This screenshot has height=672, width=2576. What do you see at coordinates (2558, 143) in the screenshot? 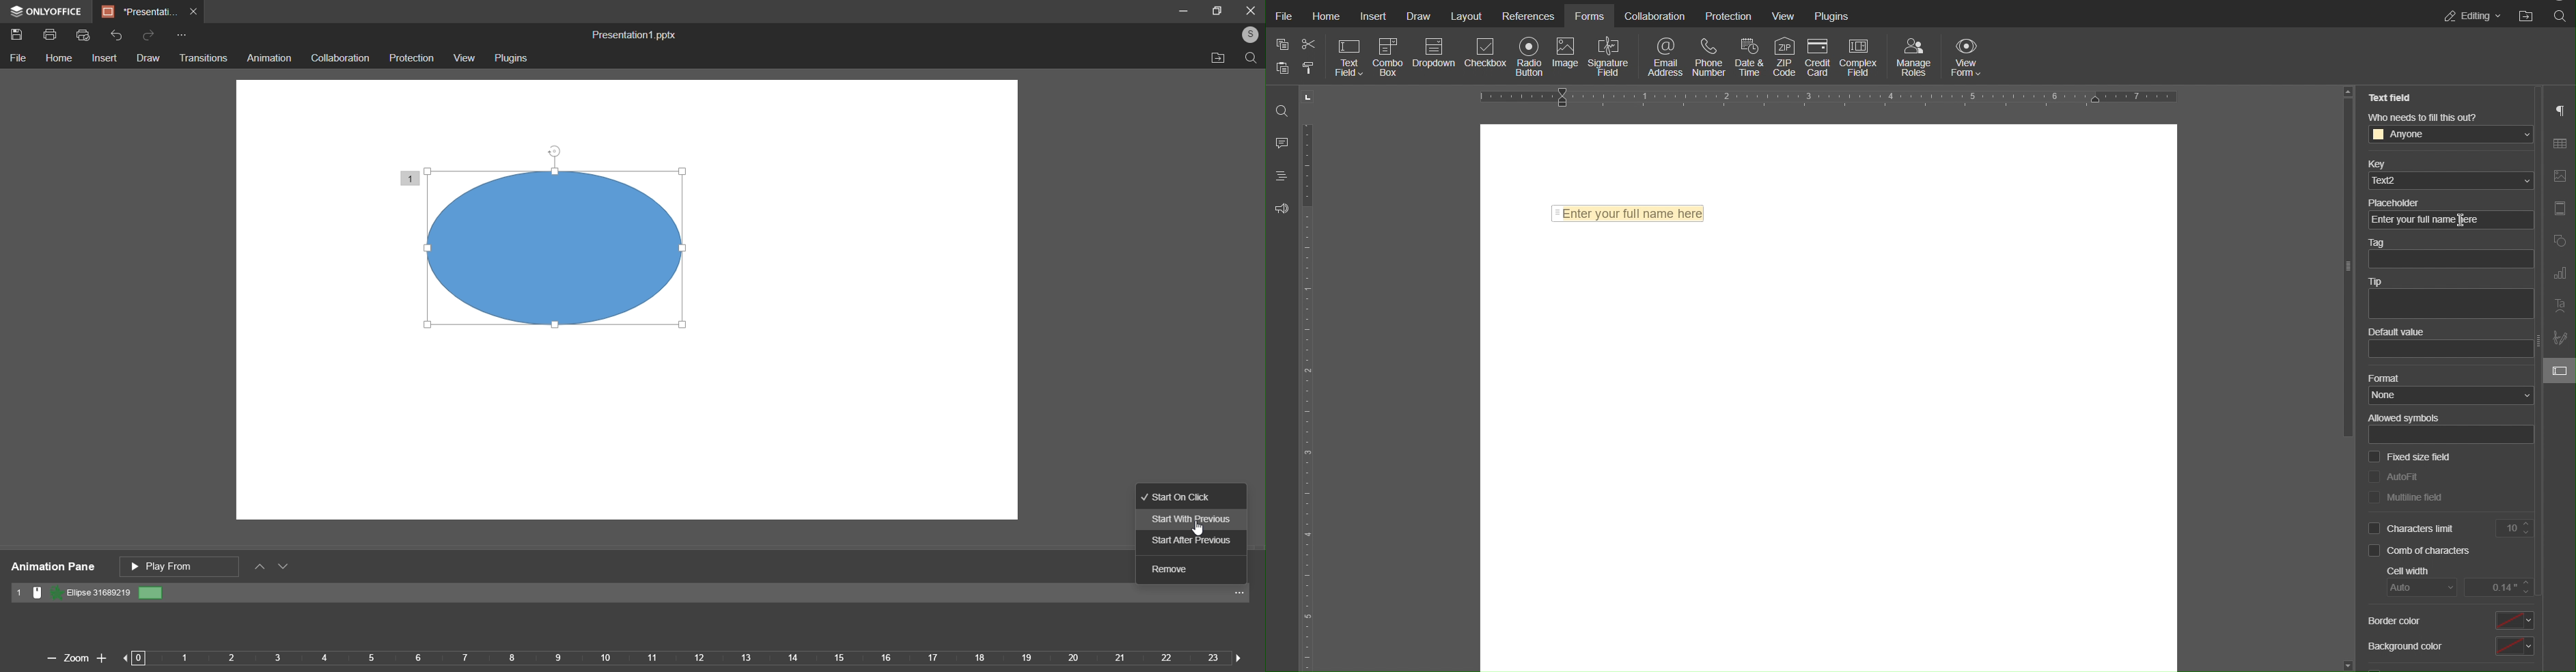
I see `Table Settings` at bounding box center [2558, 143].